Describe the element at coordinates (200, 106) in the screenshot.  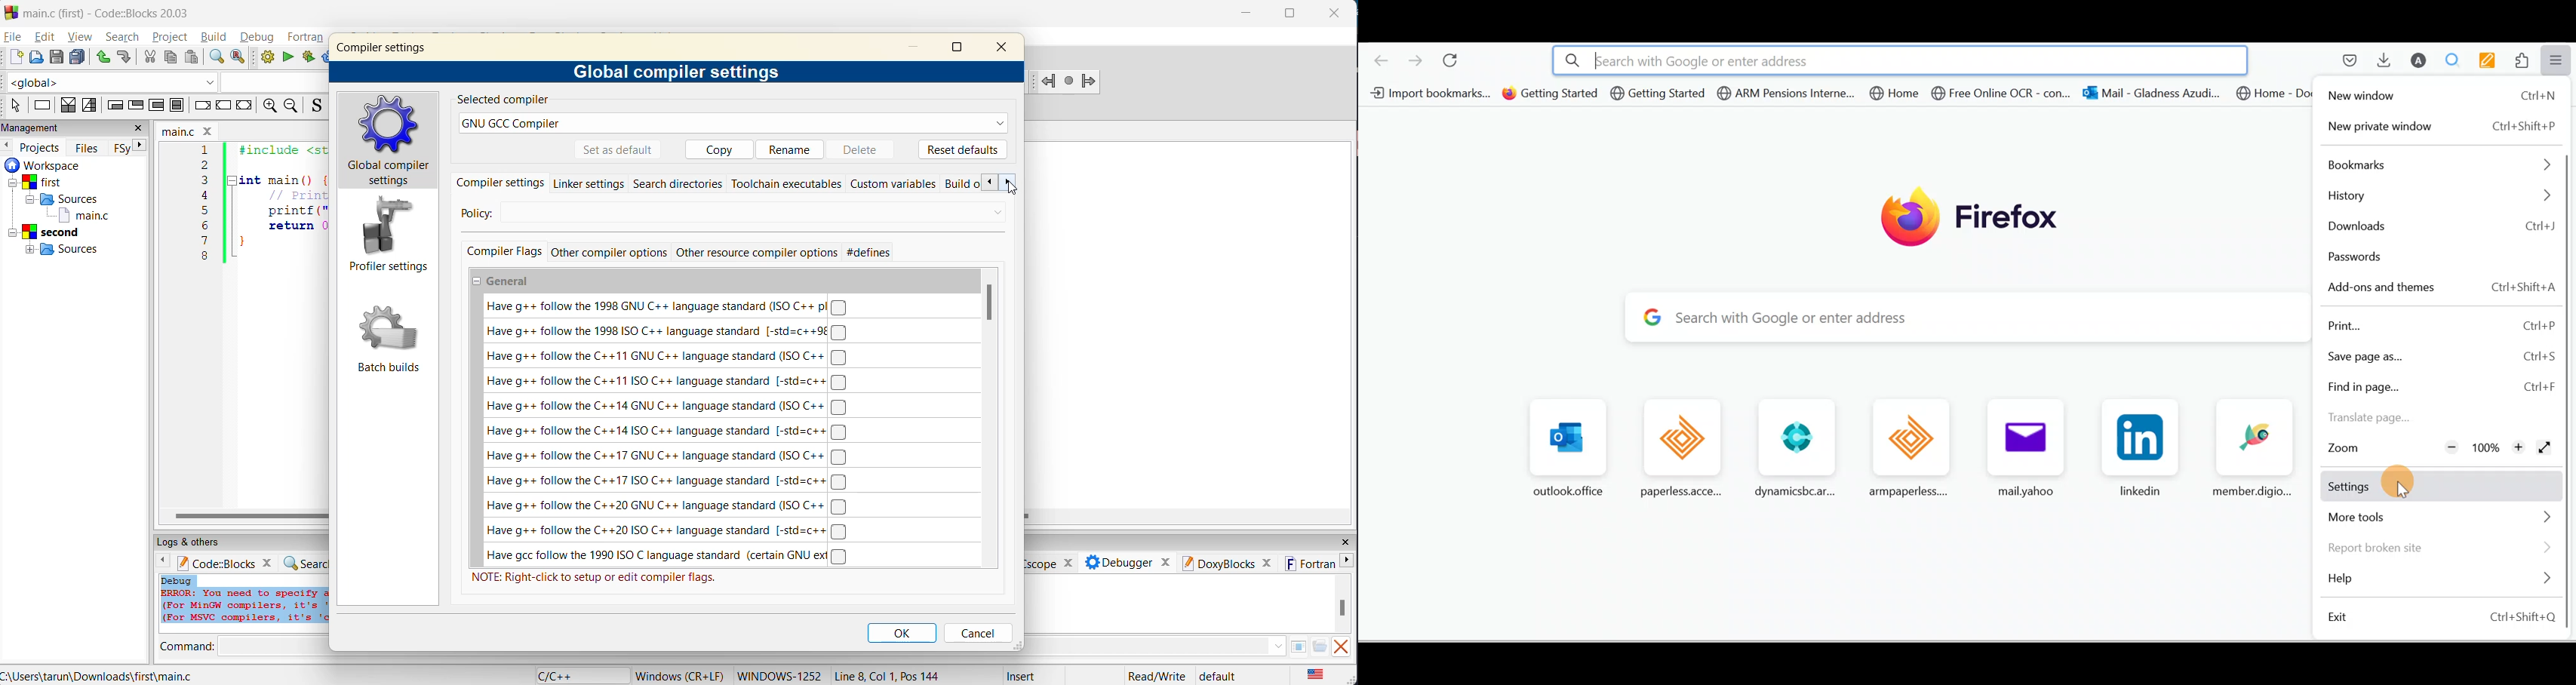
I see `break instruction` at that location.